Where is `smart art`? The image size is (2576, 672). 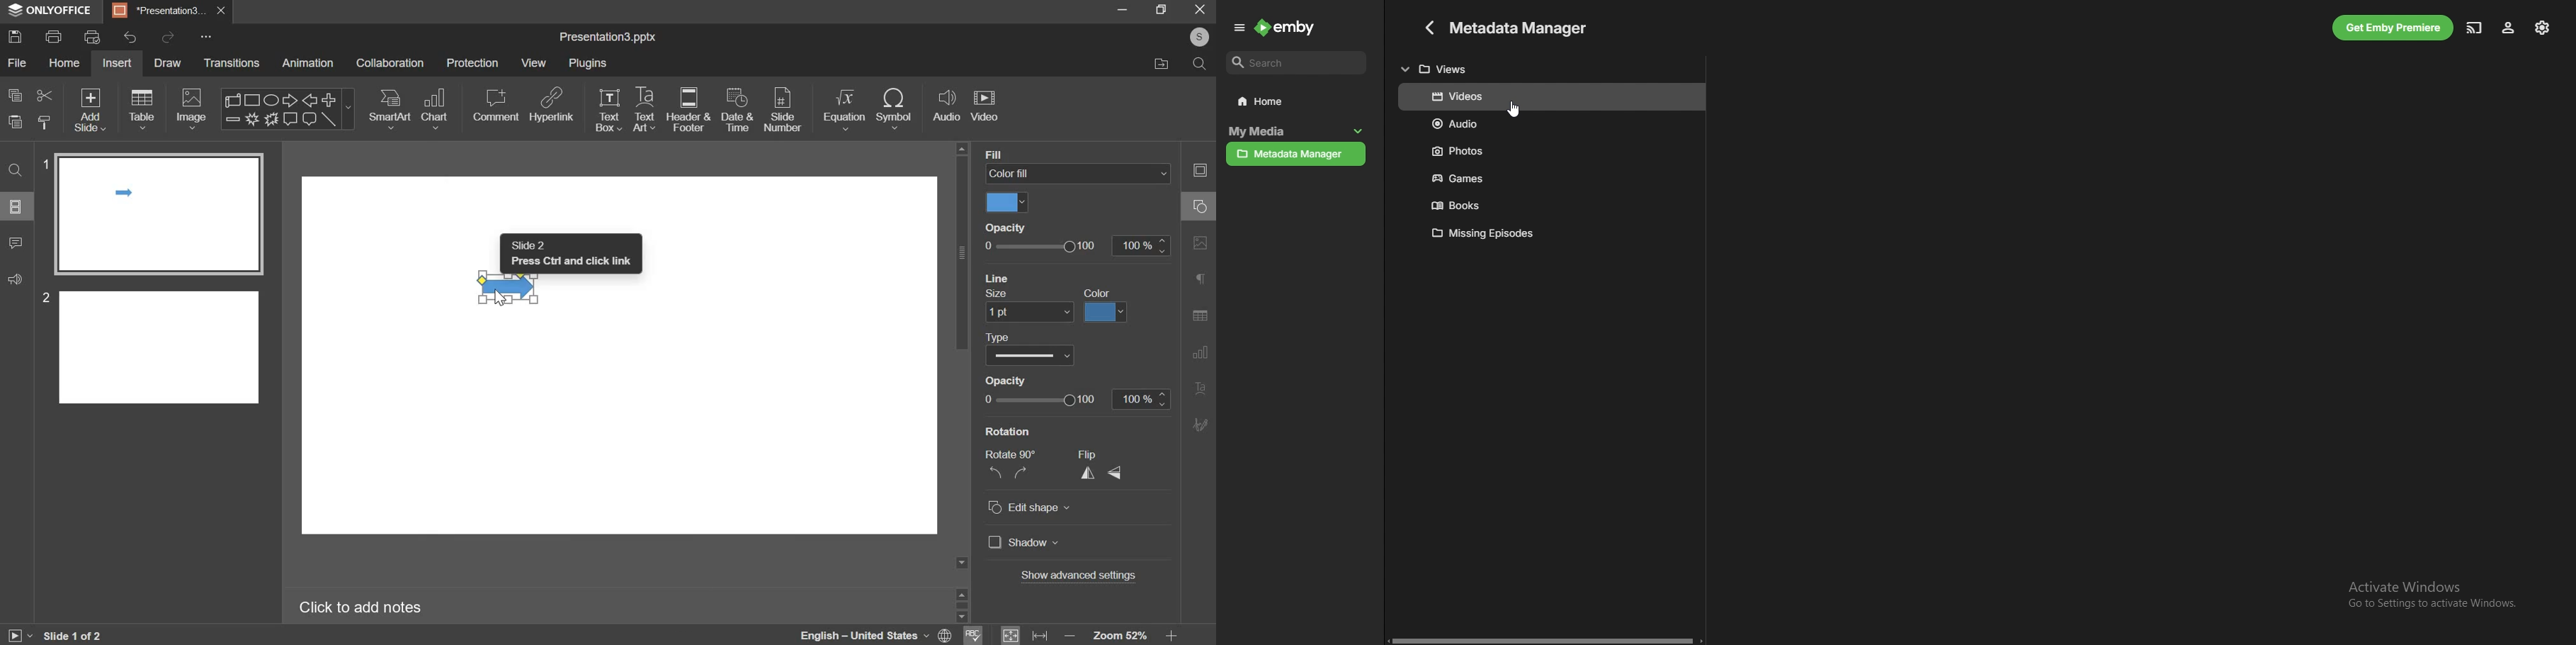 smart art is located at coordinates (391, 109).